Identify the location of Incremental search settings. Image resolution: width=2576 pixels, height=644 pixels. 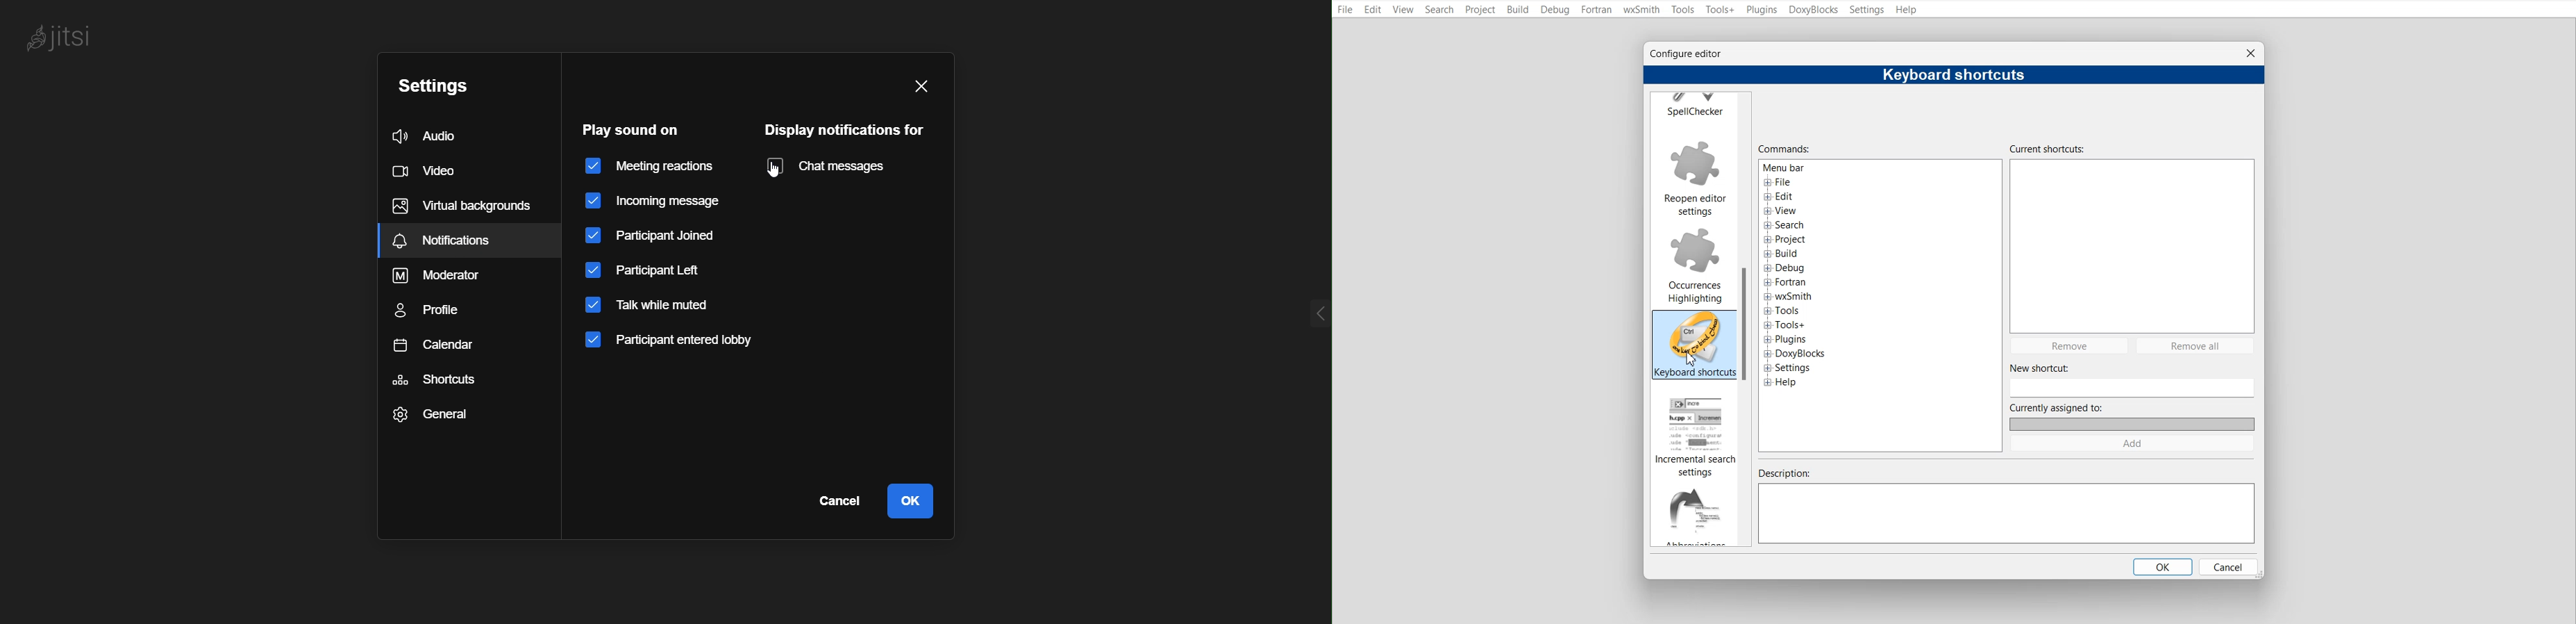
(1695, 436).